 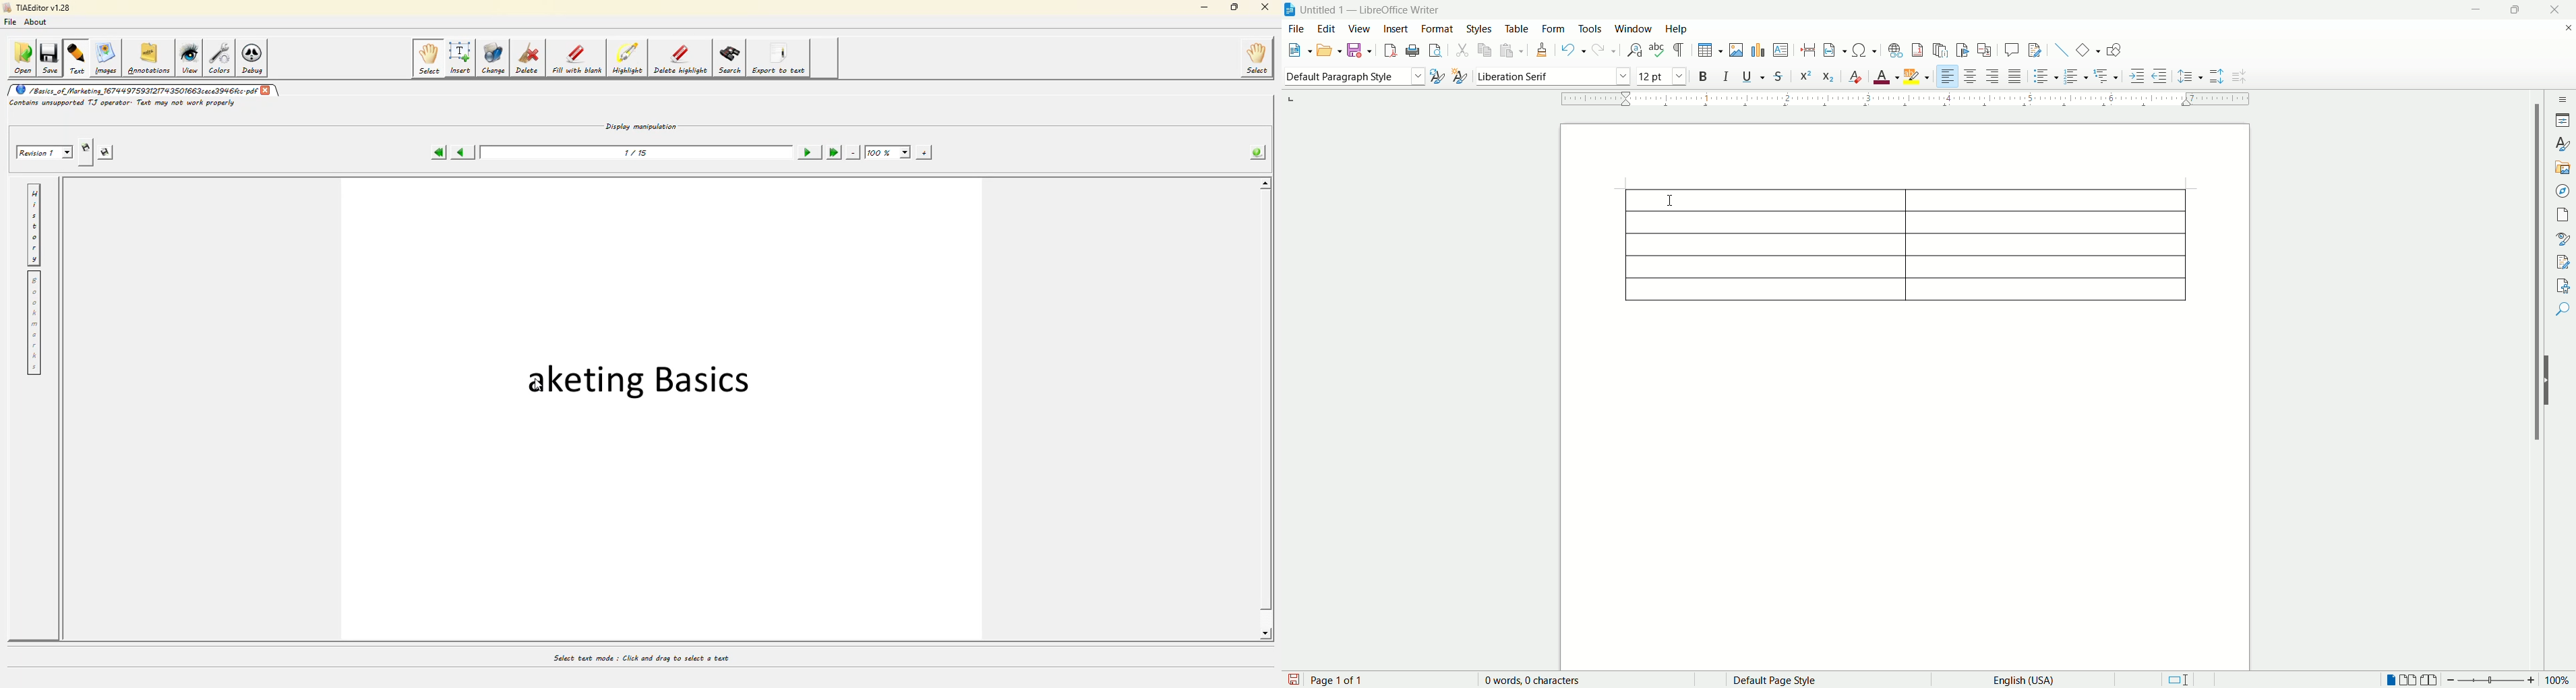 I want to click on print, so click(x=1413, y=50).